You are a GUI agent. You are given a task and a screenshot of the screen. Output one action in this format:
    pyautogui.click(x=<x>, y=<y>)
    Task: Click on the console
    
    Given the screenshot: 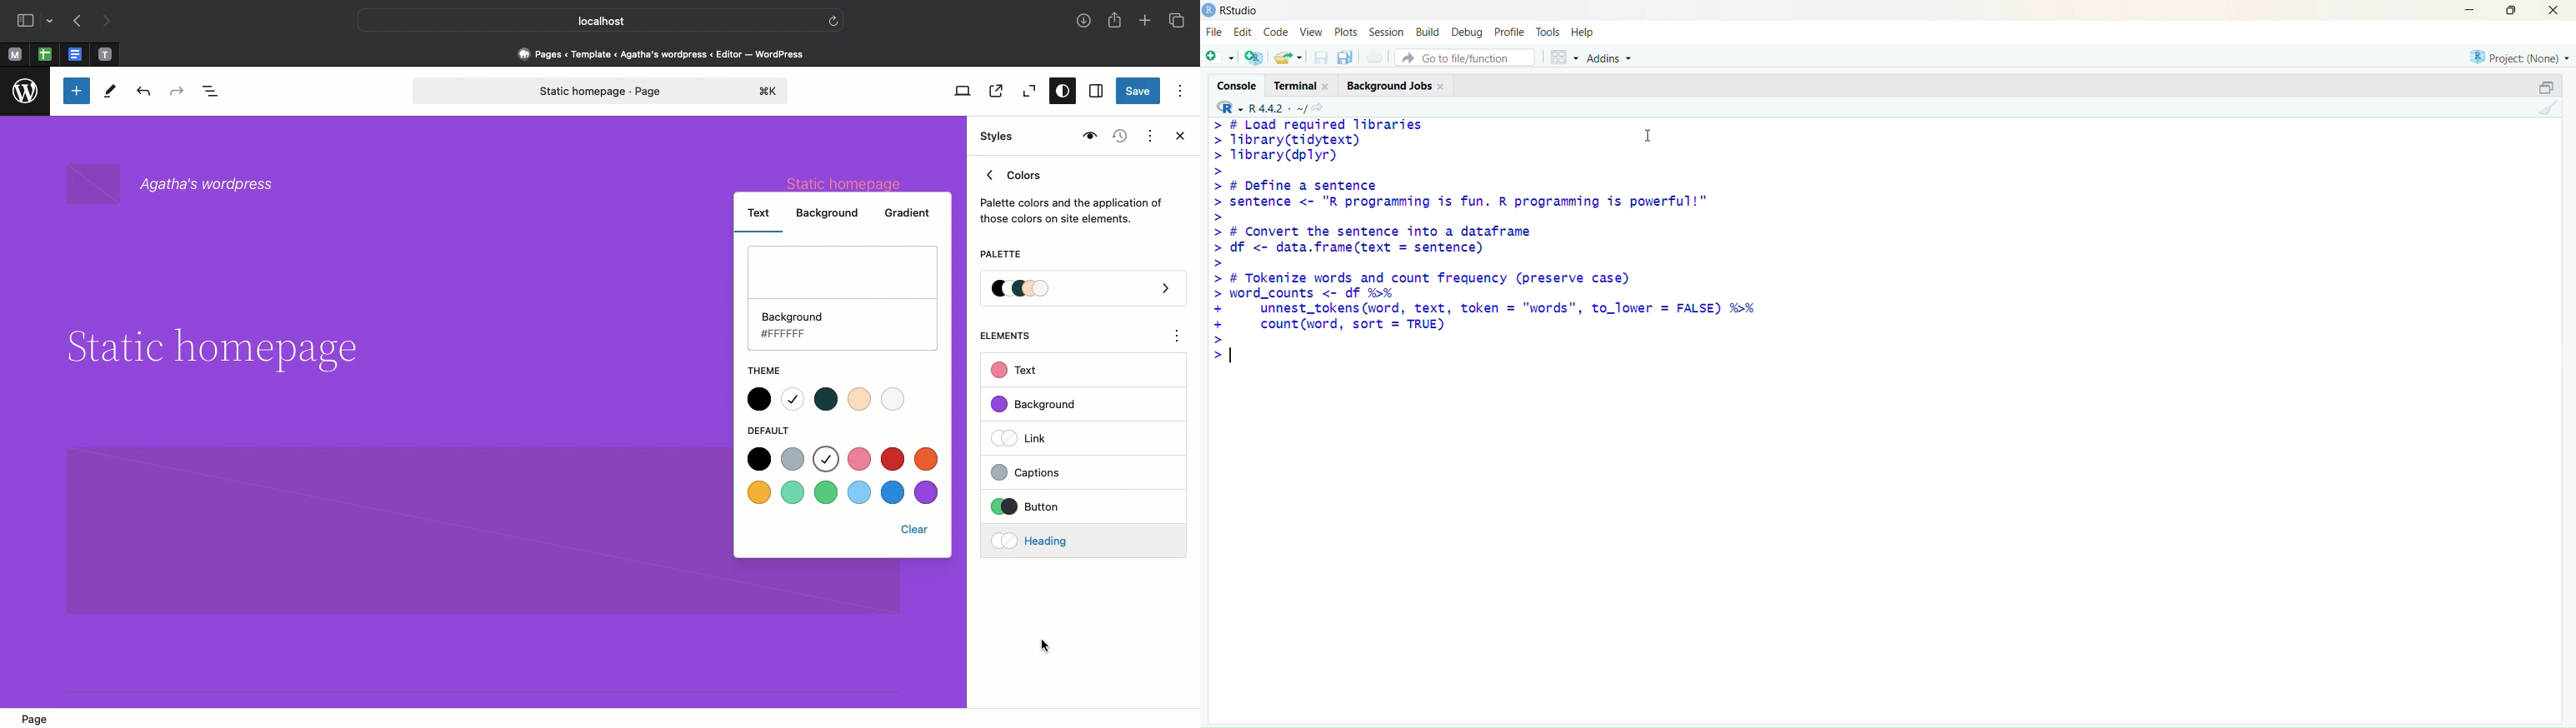 What is the action you would take?
    pyautogui.click(x=1240, y=85)
    